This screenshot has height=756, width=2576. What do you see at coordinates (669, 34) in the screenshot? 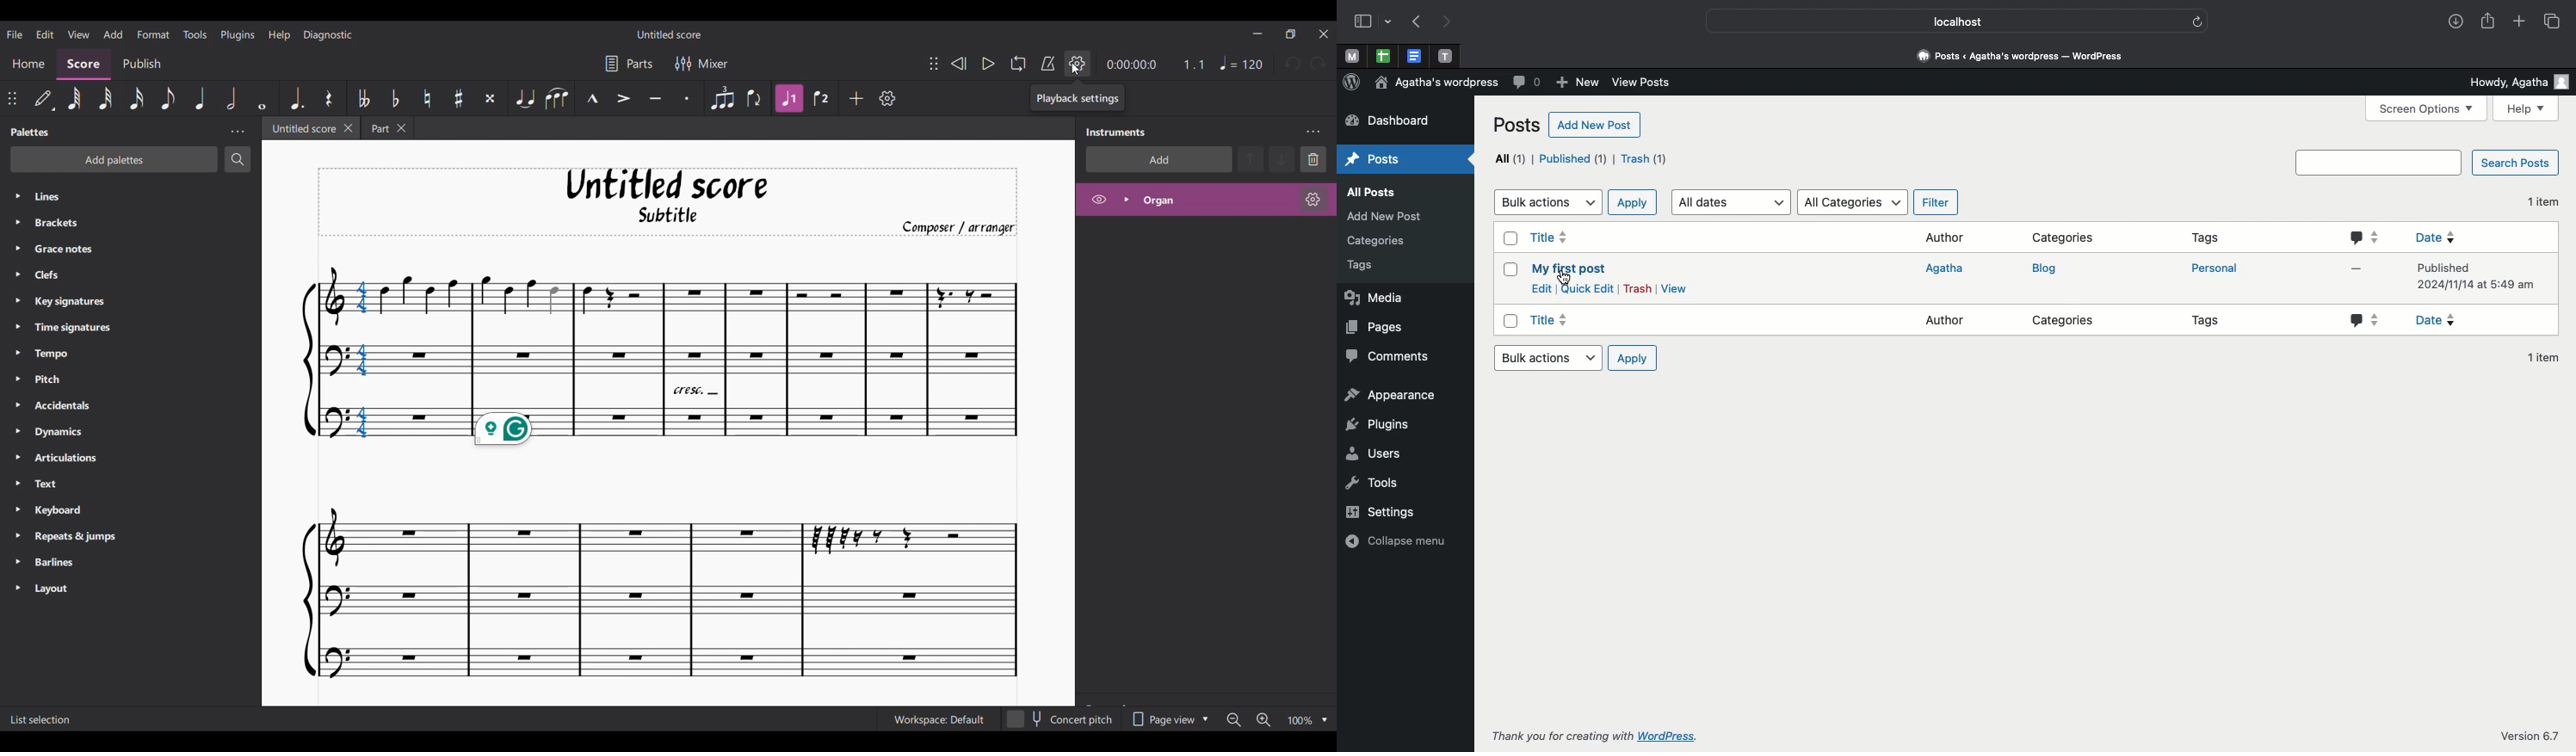
I see `Score title` at bounding box center [669, 34].